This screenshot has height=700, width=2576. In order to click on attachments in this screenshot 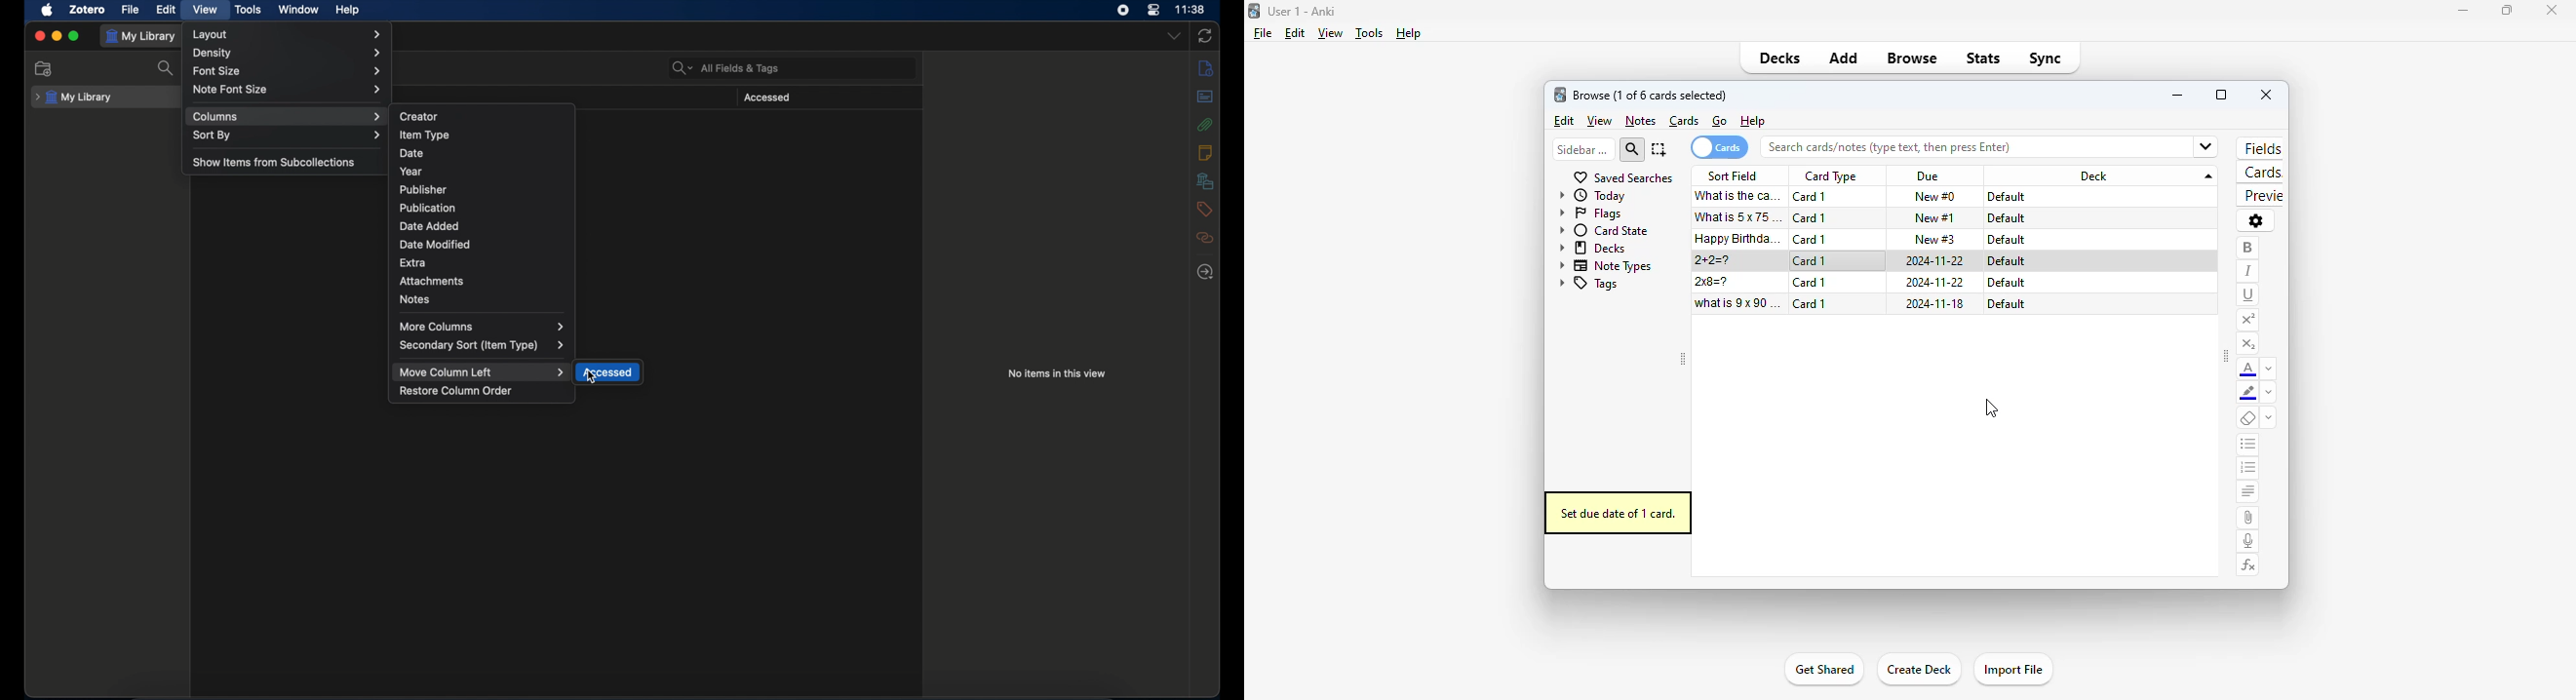, I will do `click(432, 281)`.